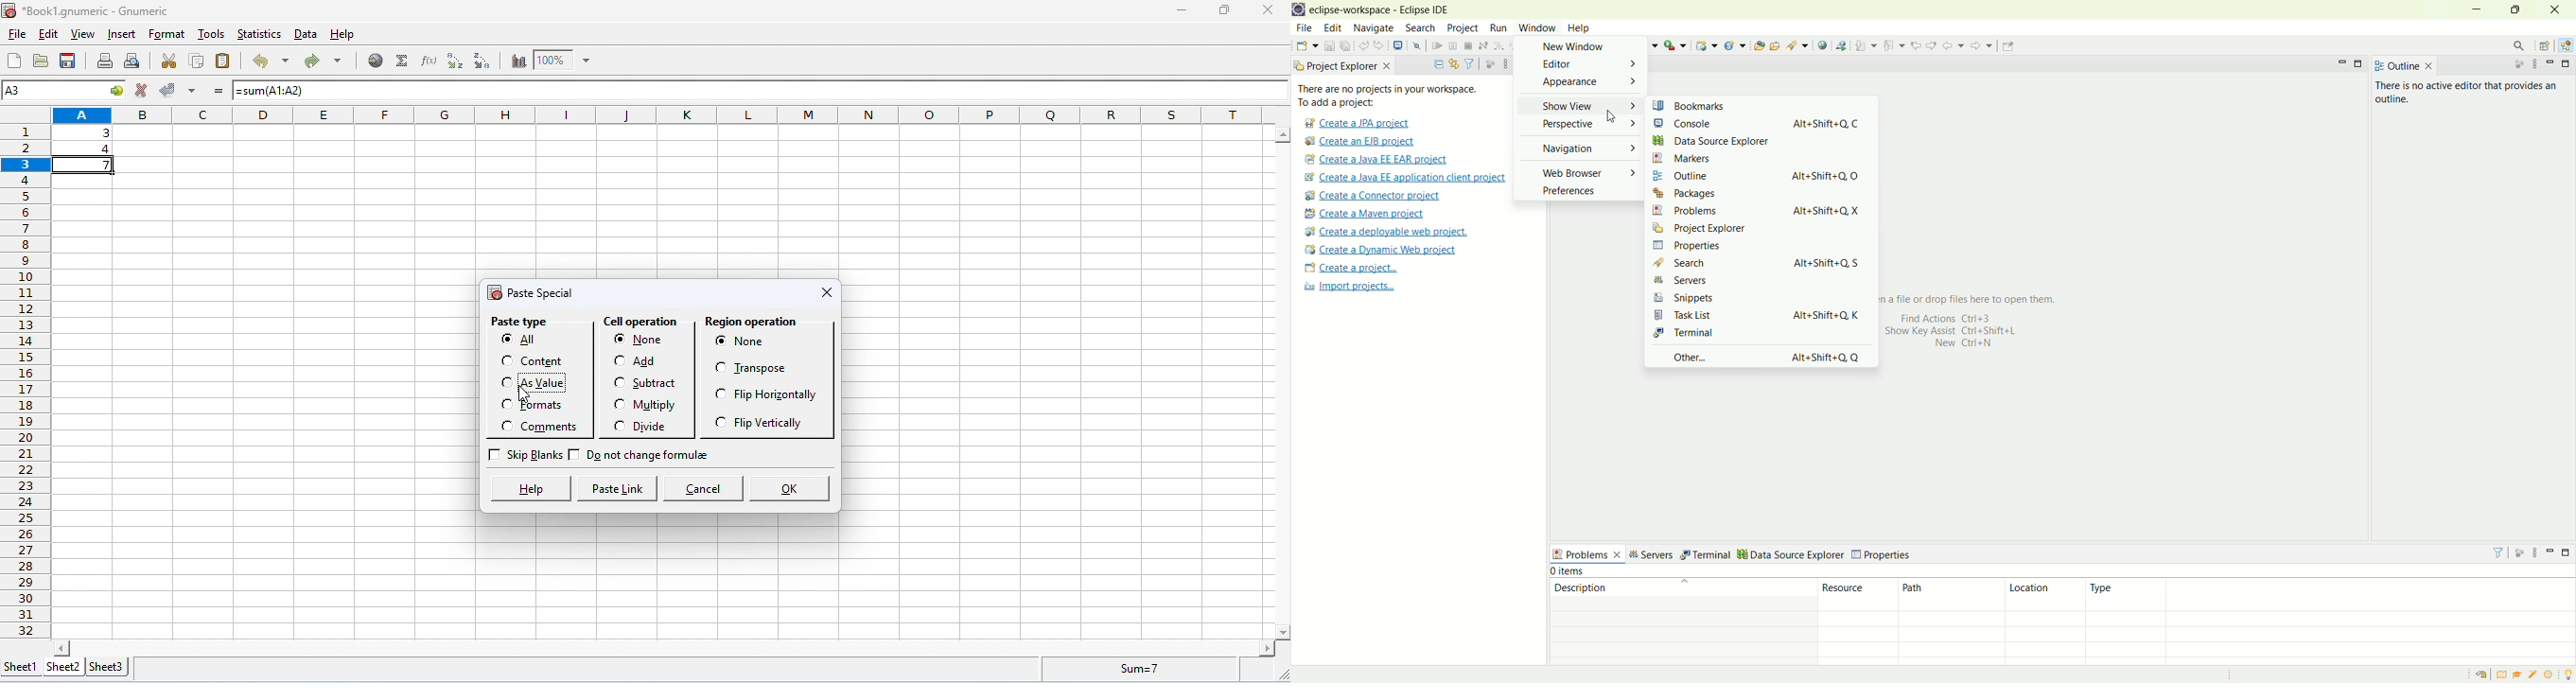  What do you see at coordinates (428, 61) in the screenshot?
I see `function wizard` at bounding box center [428, 61].